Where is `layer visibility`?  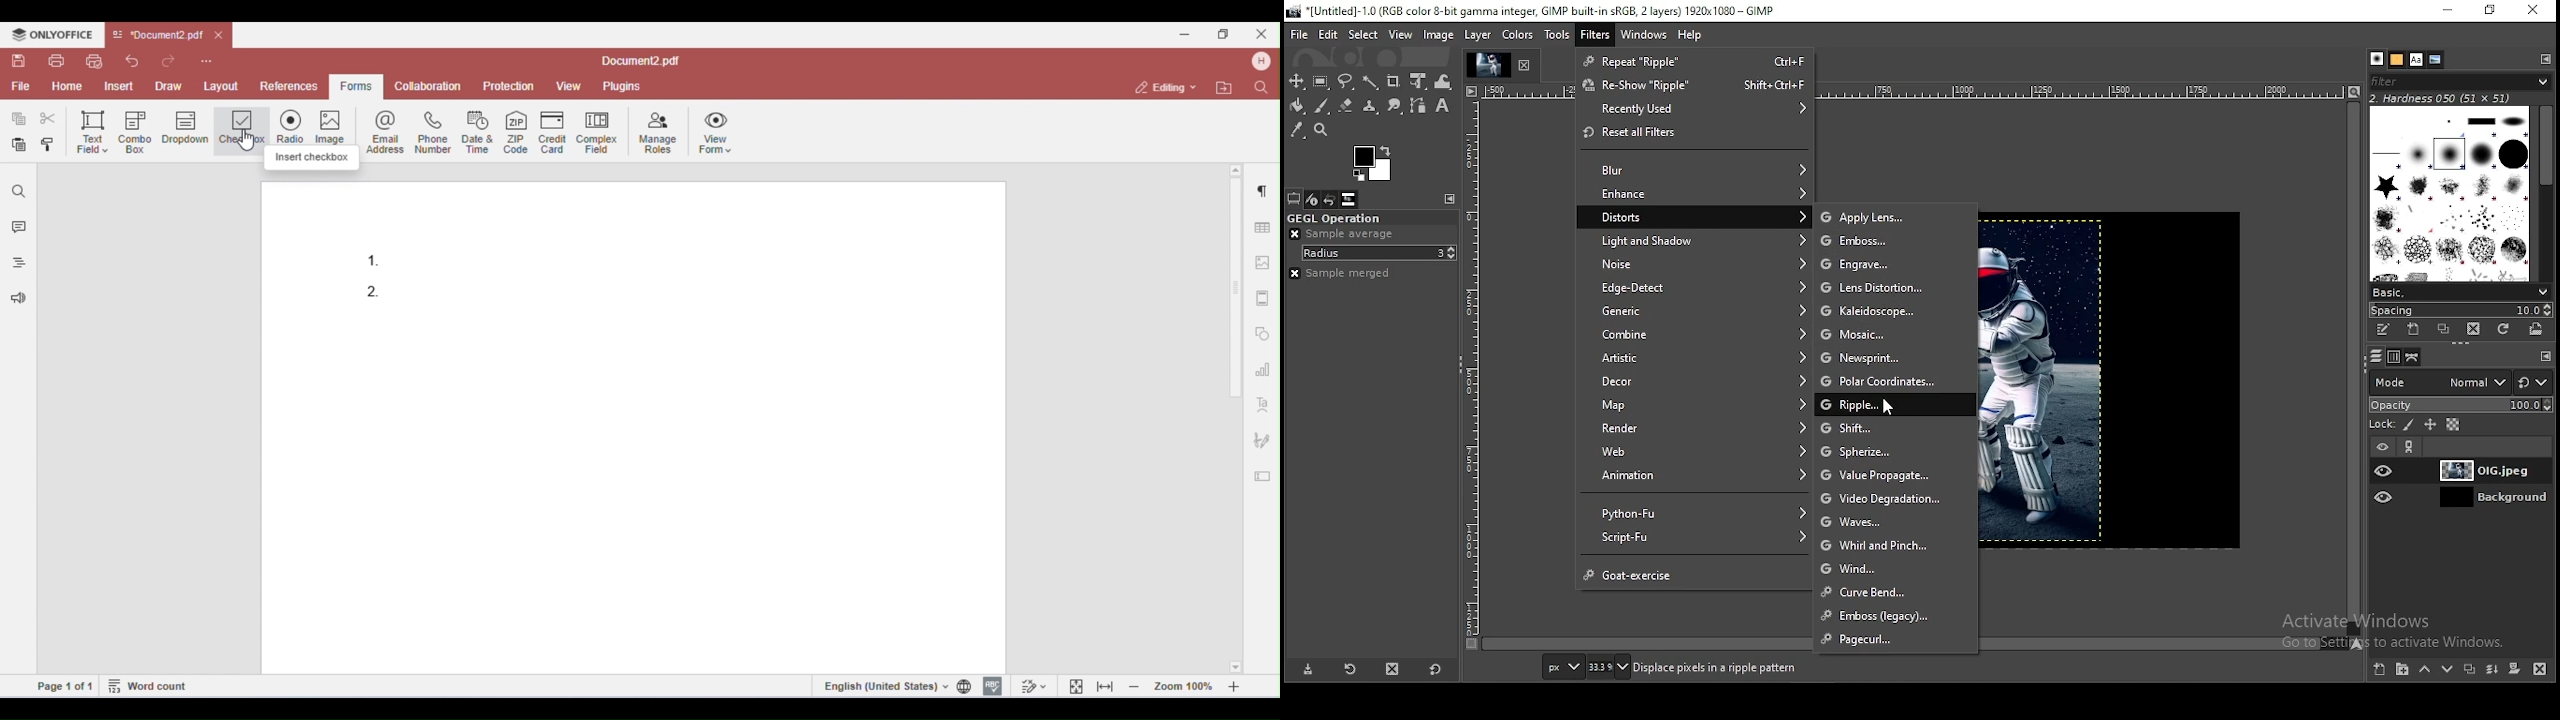
layer visibility is located at coordinates (2382, 447).